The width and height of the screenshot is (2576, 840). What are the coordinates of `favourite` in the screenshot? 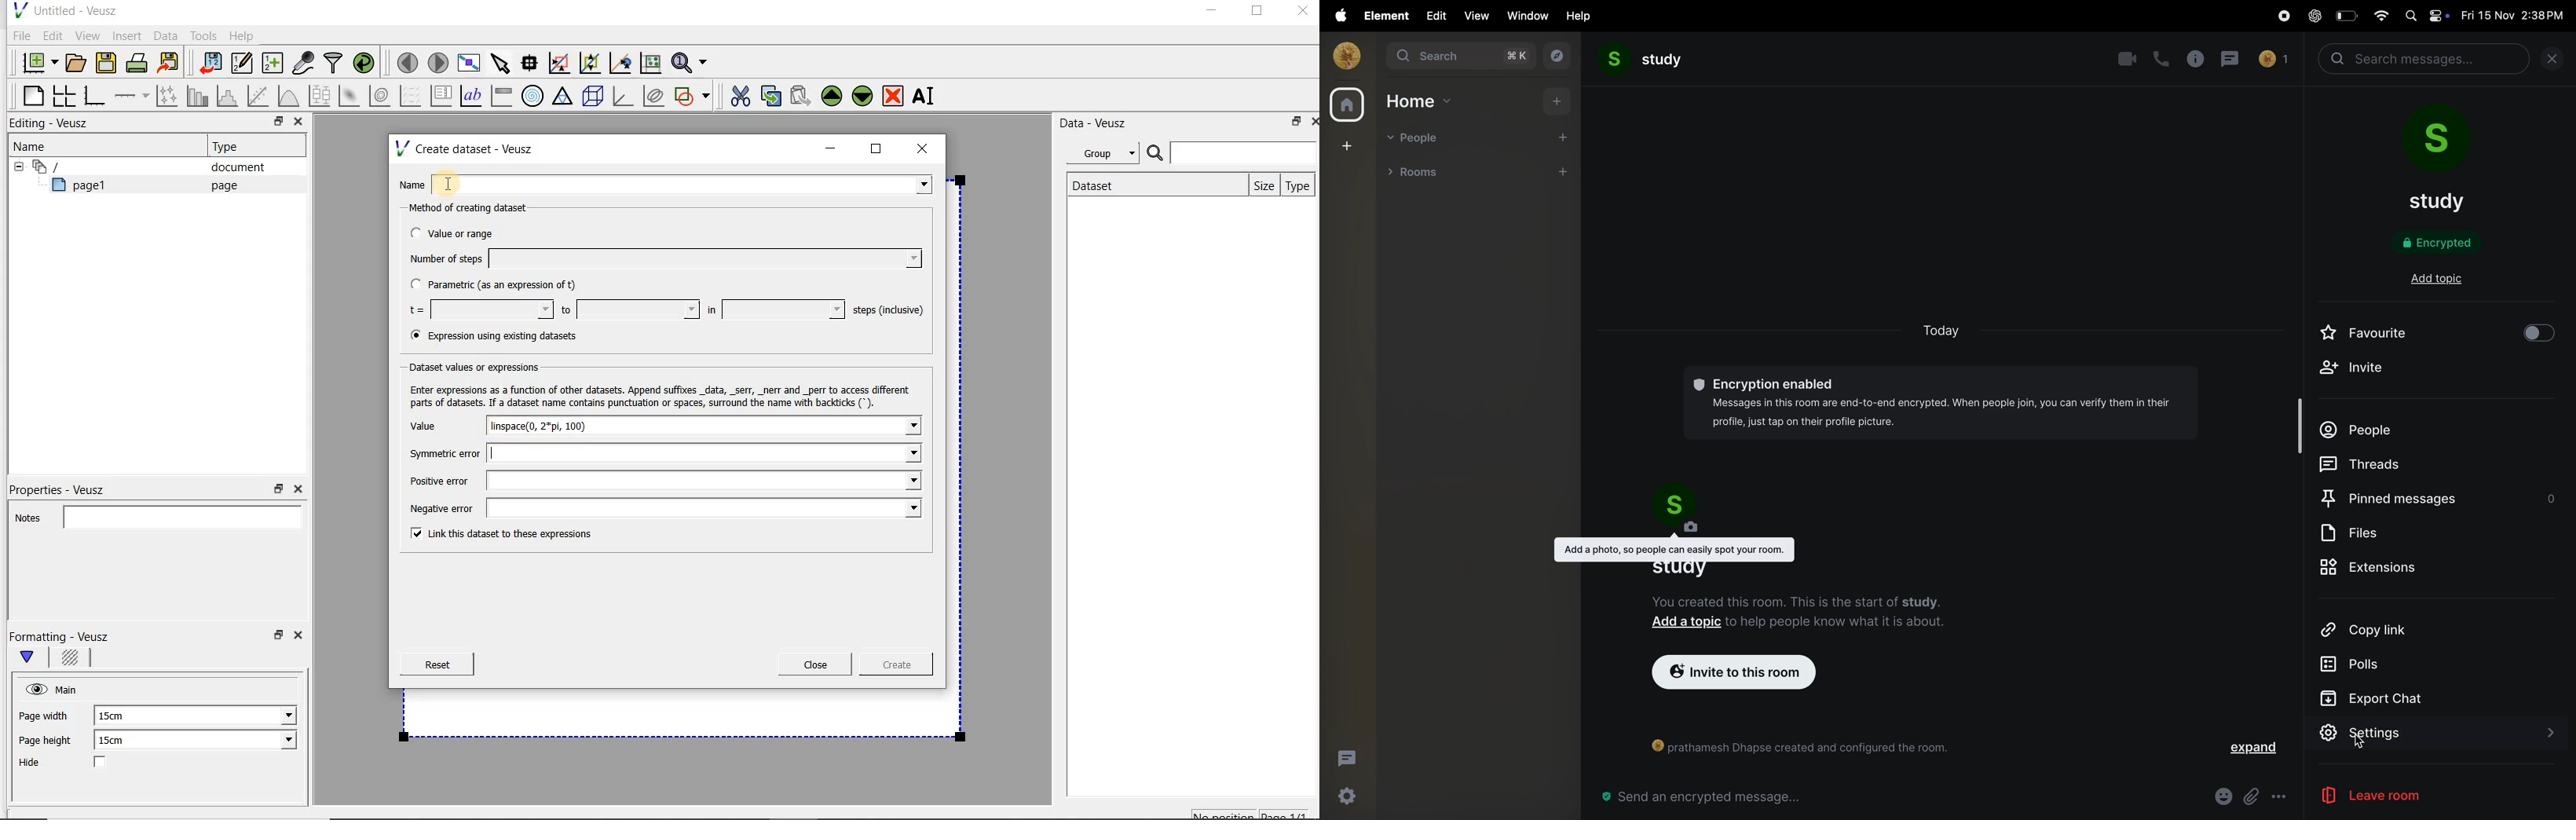 It's located at (2366, 333).